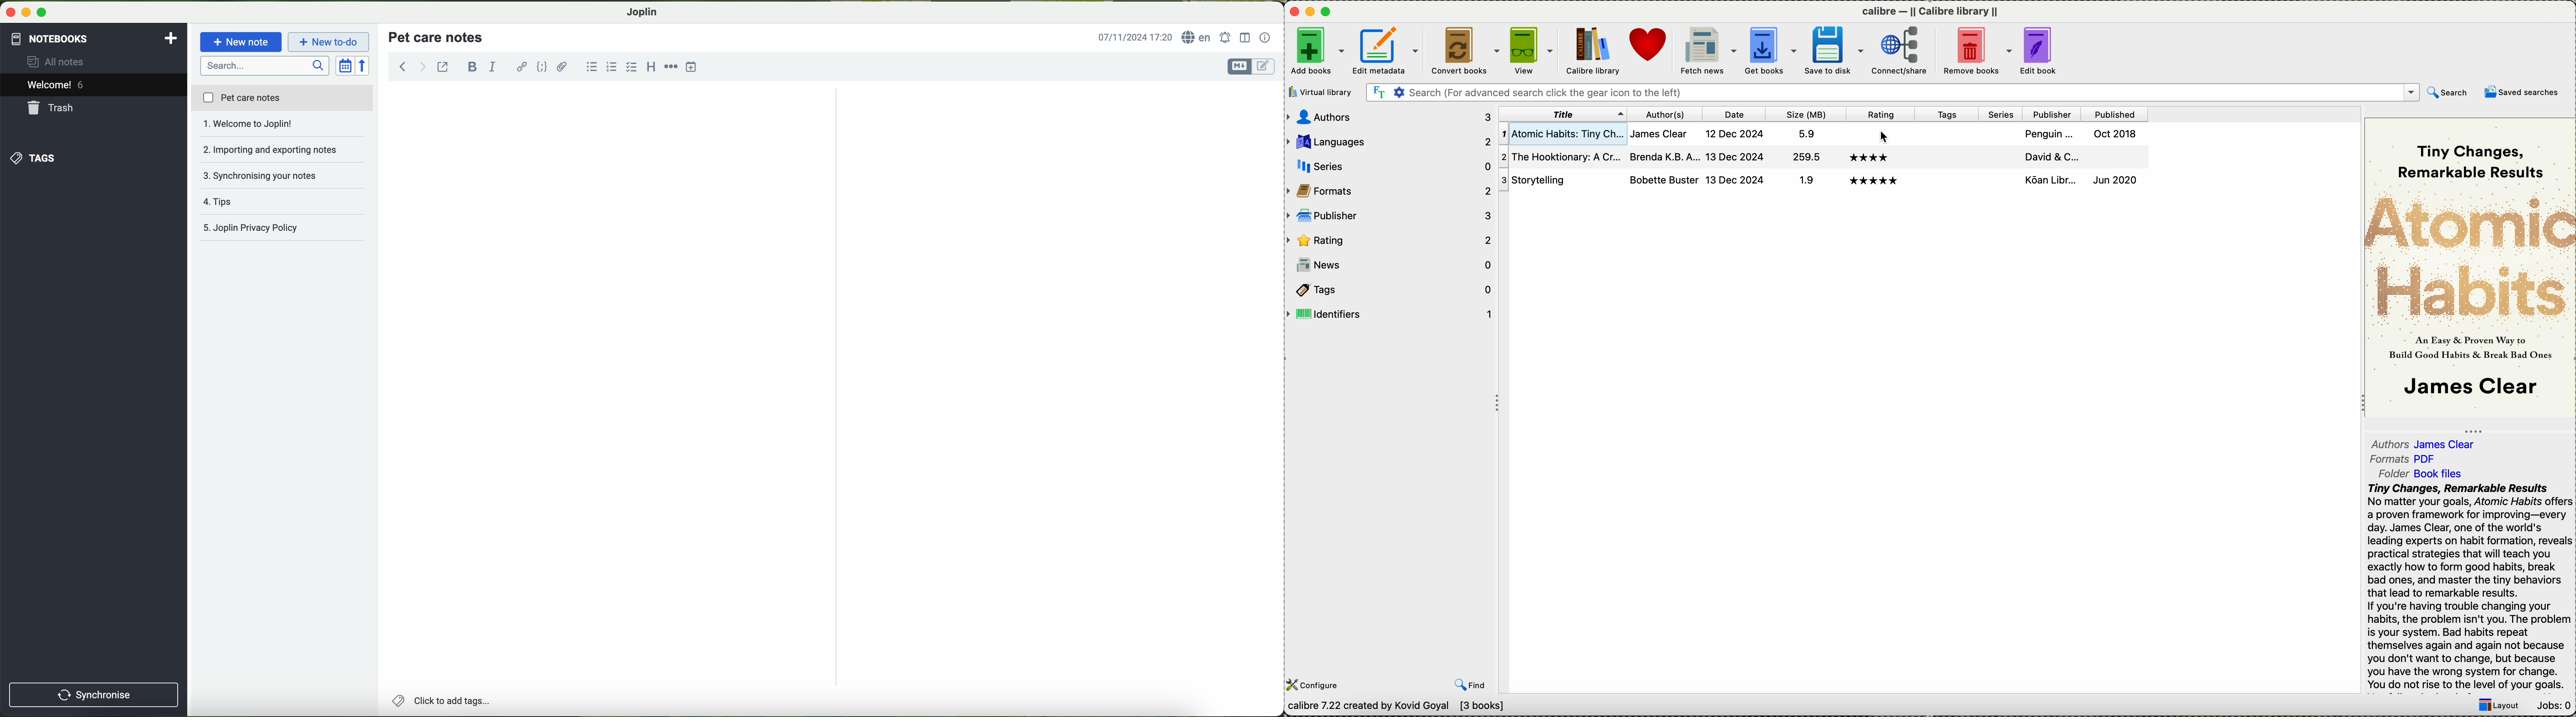 The height and width of the screenshot is (728, 2576). I want to click on navigation arrows, so click(410, 66).